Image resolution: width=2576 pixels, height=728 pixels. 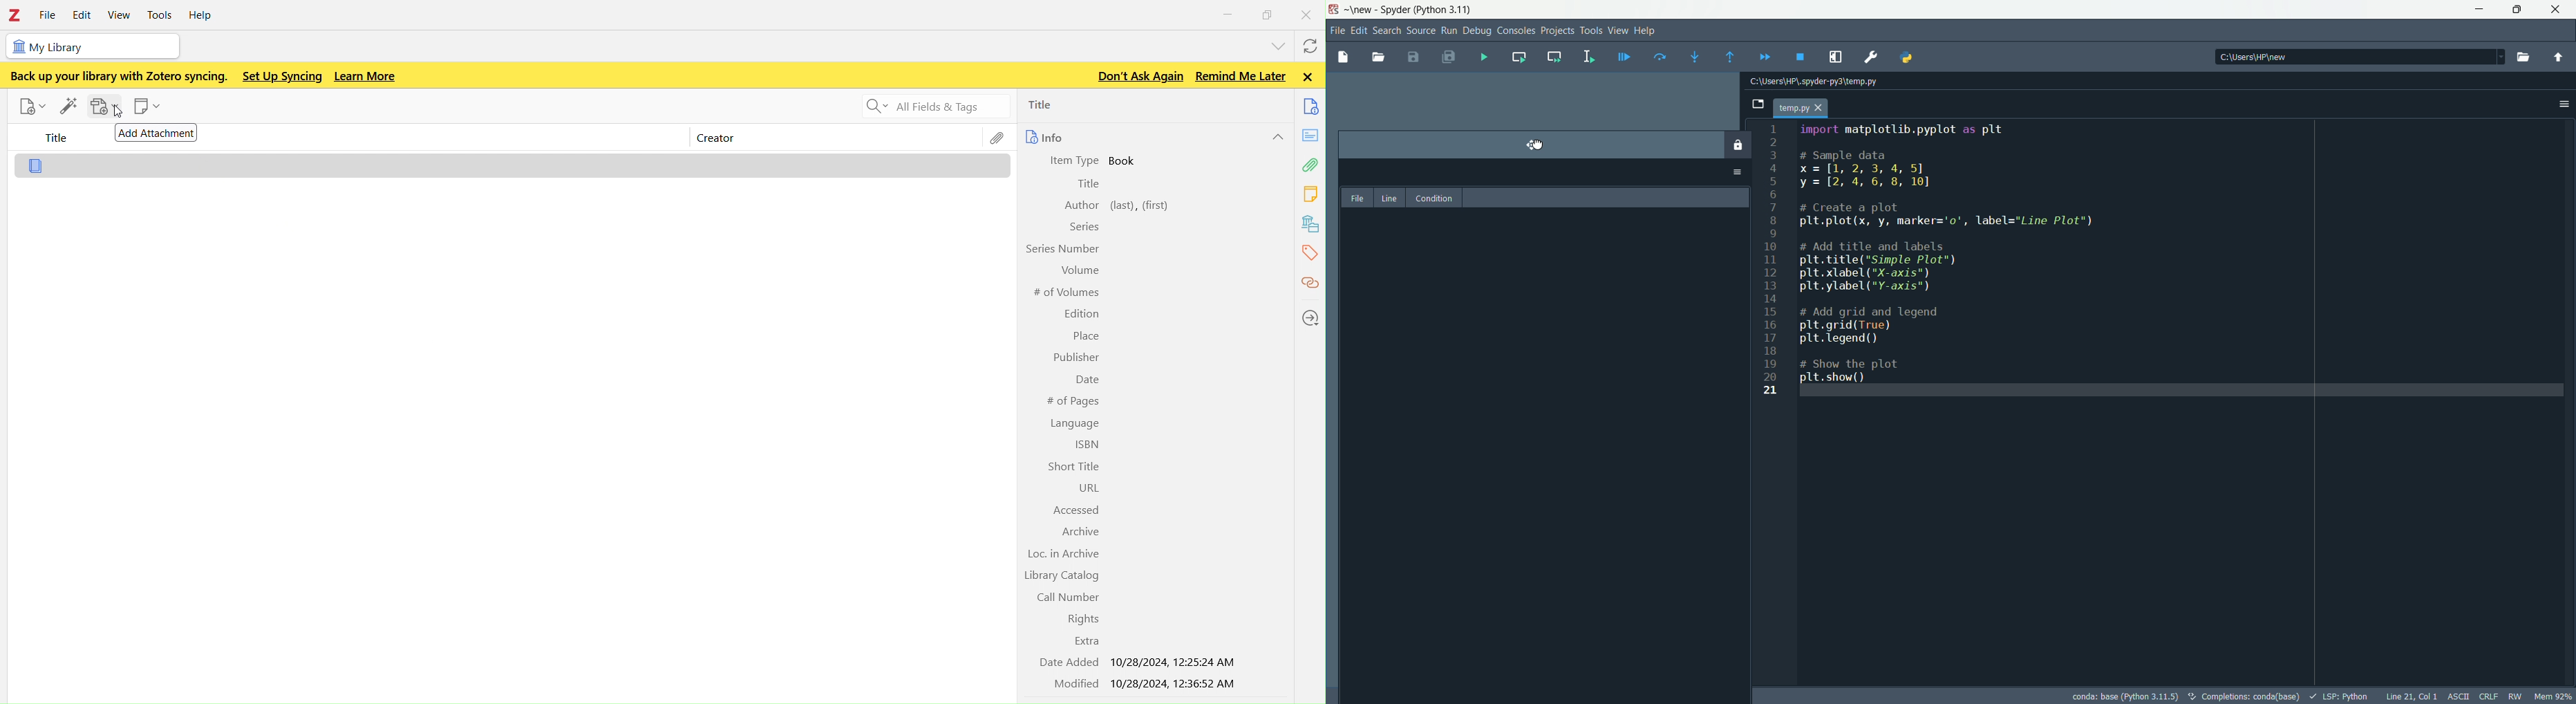 What do you see at coordinates (1763, 53) in the screenshot?
I see `continue execution untill next breakdown` at bounding box center [1763, 53].